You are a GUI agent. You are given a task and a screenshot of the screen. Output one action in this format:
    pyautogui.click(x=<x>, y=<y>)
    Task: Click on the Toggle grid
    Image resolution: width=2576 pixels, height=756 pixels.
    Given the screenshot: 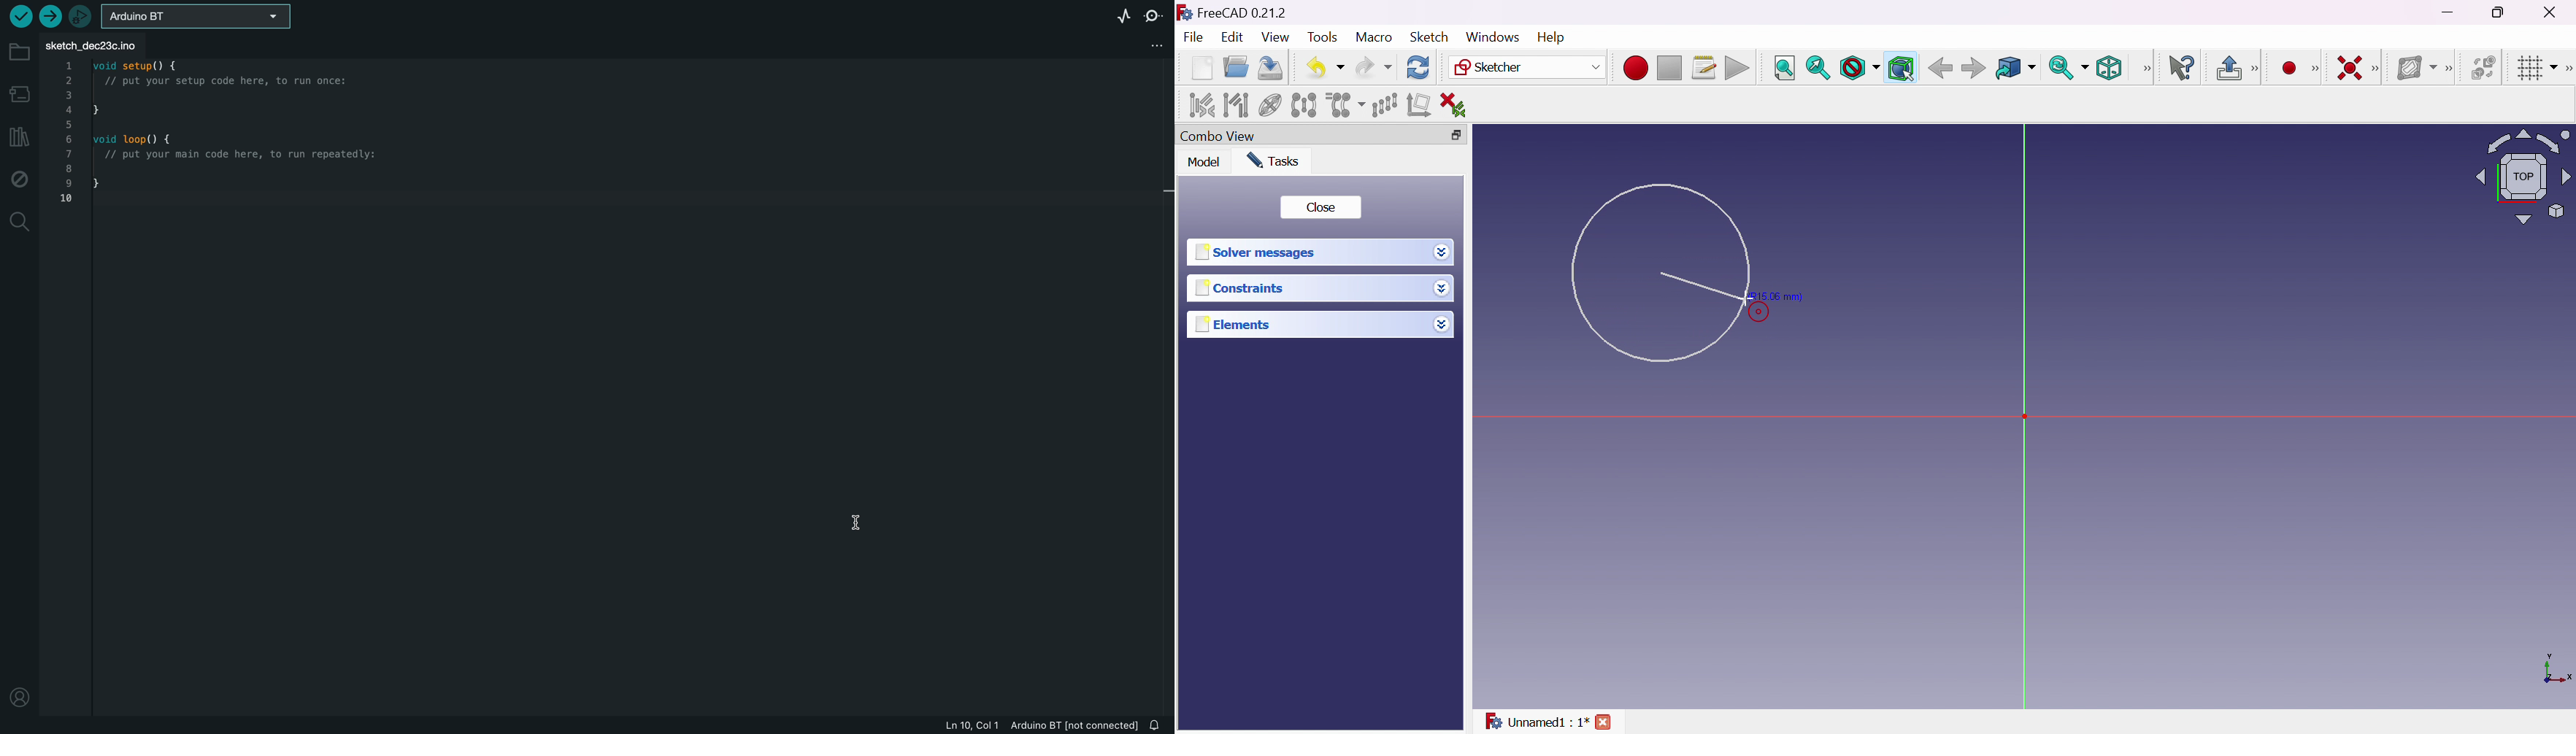 What is the action you would take?
    pyautogui.click(x=2535, y=67)
    